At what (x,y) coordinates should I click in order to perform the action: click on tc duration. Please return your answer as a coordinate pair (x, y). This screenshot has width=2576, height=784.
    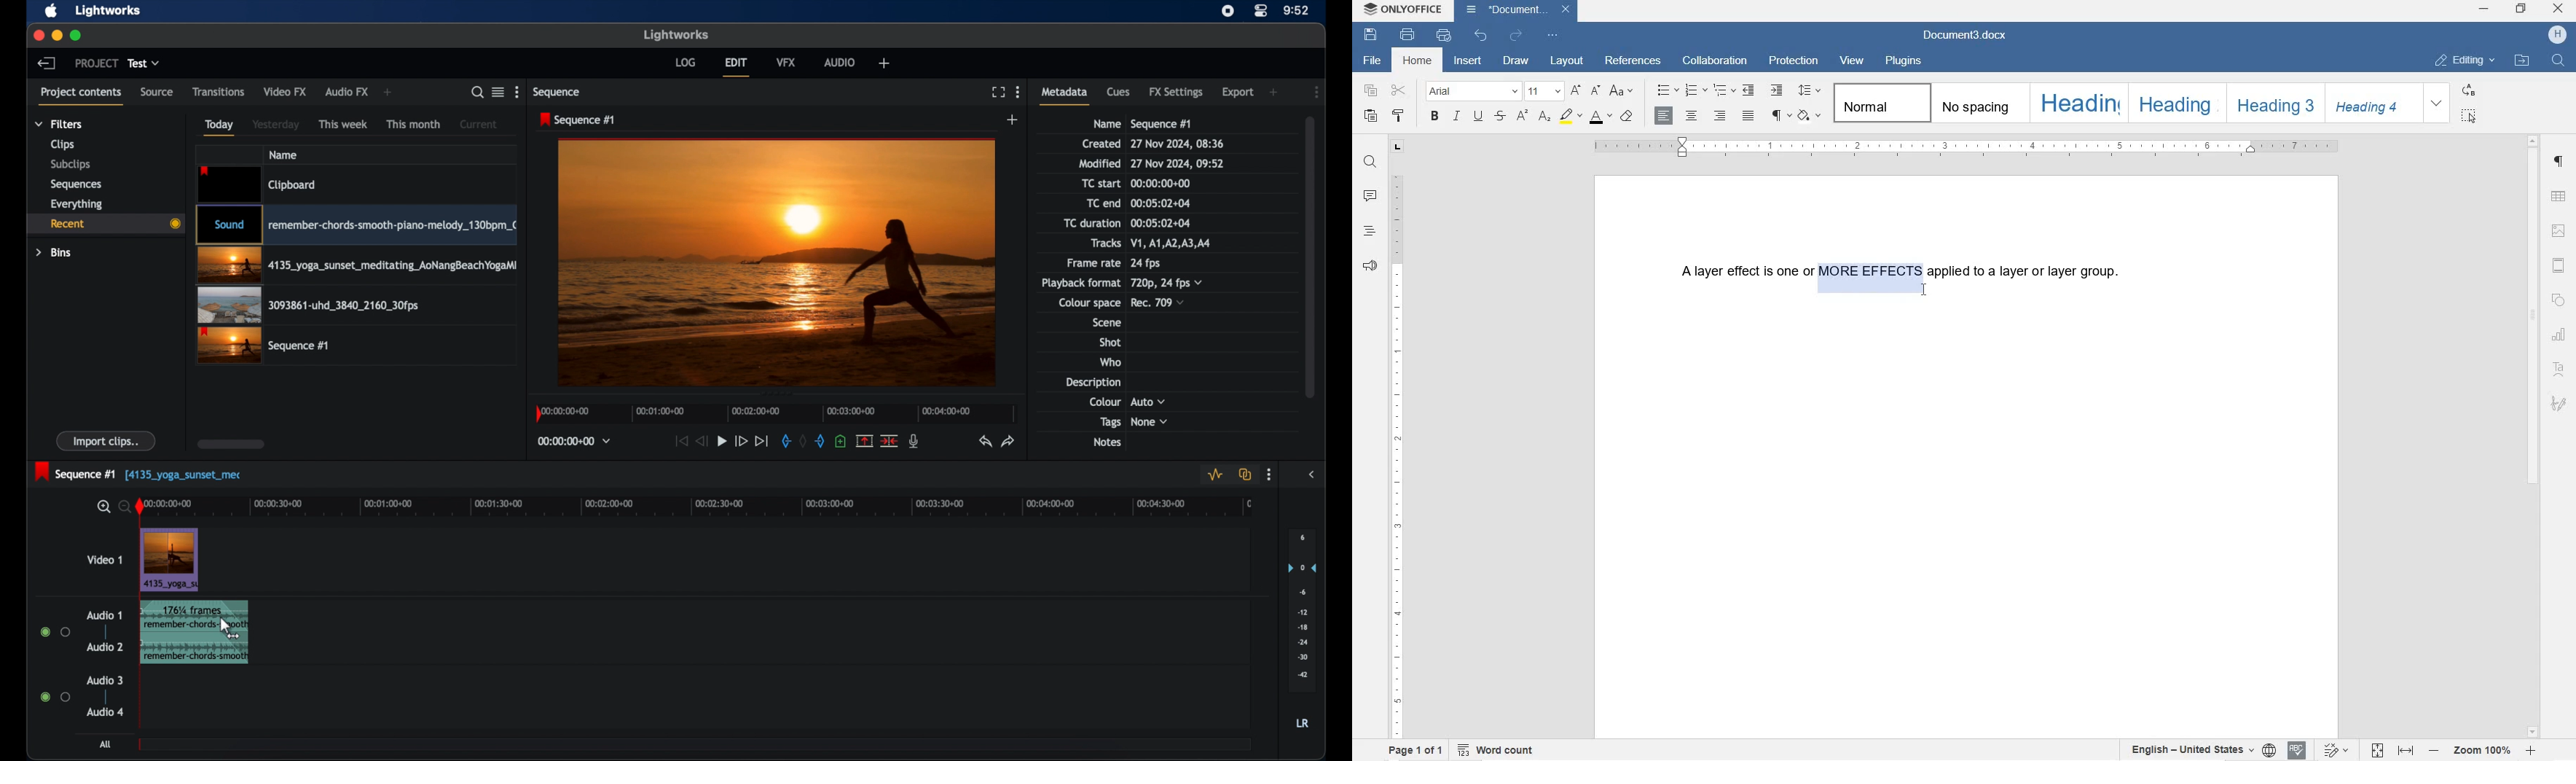
    Looking at the image, I should click on (1159, 223).